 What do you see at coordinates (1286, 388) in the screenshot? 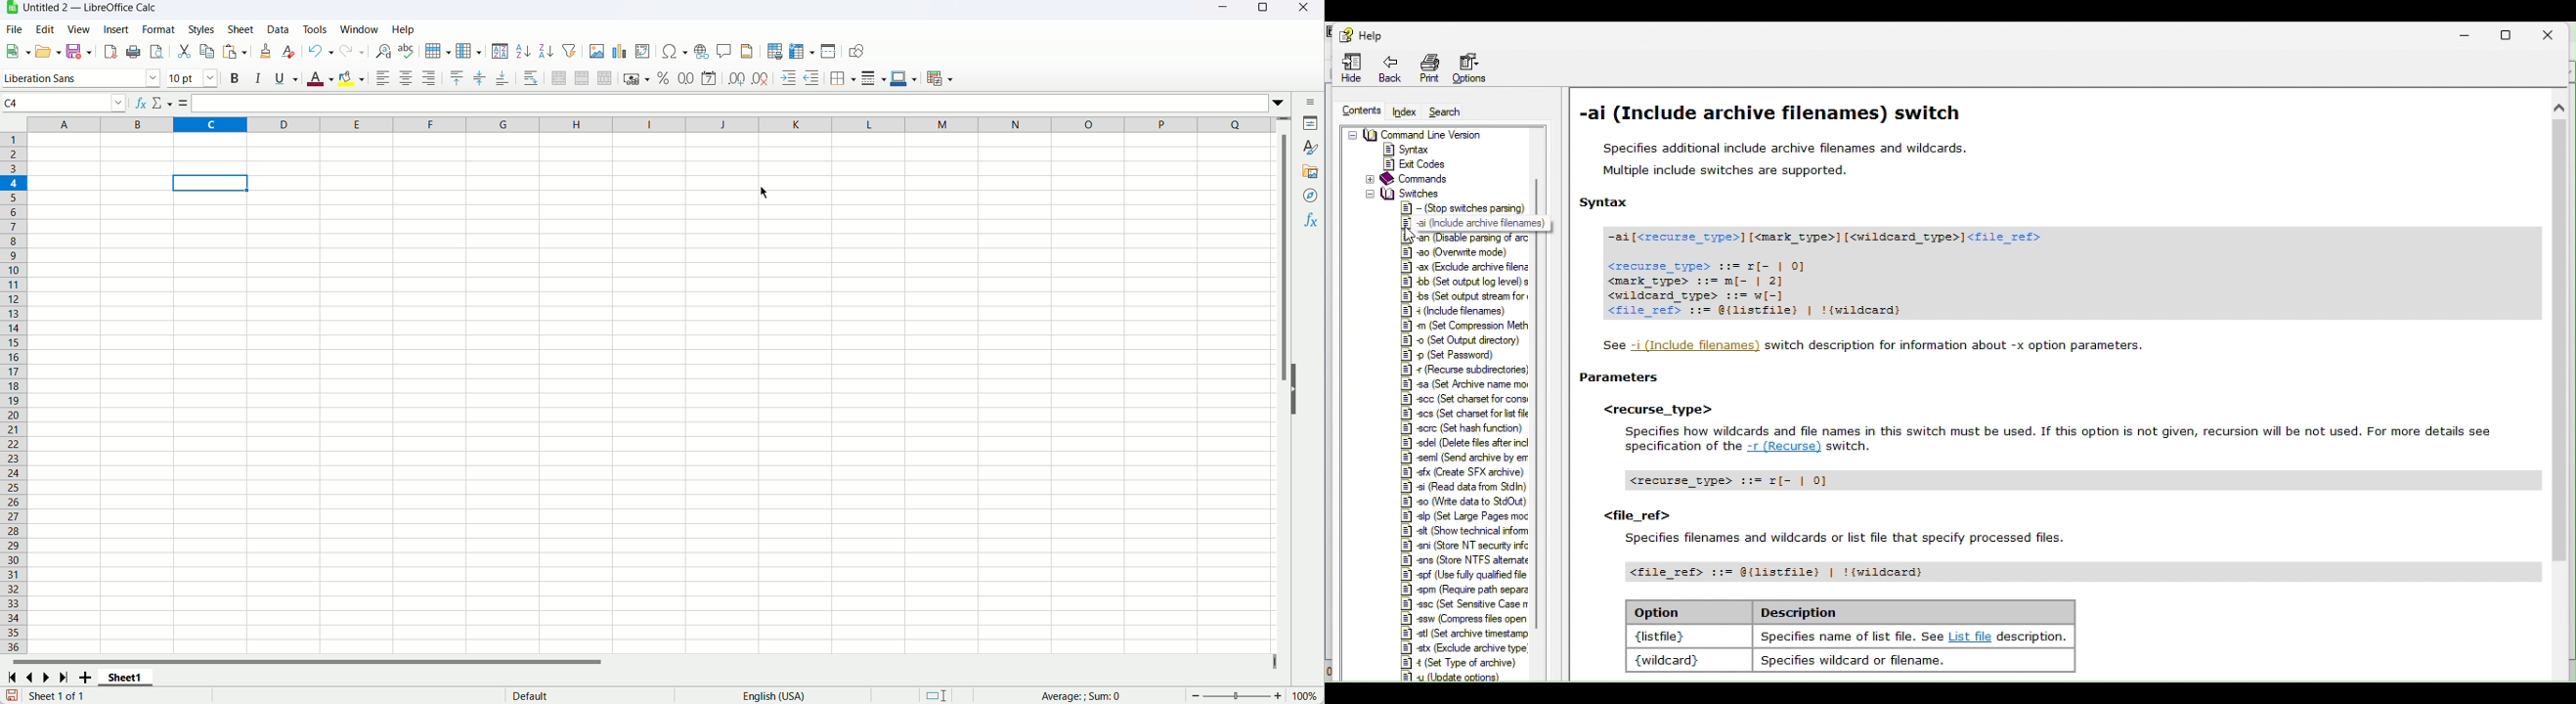
I see `Vertical scroll bar` at bounding box center [1286, 388].